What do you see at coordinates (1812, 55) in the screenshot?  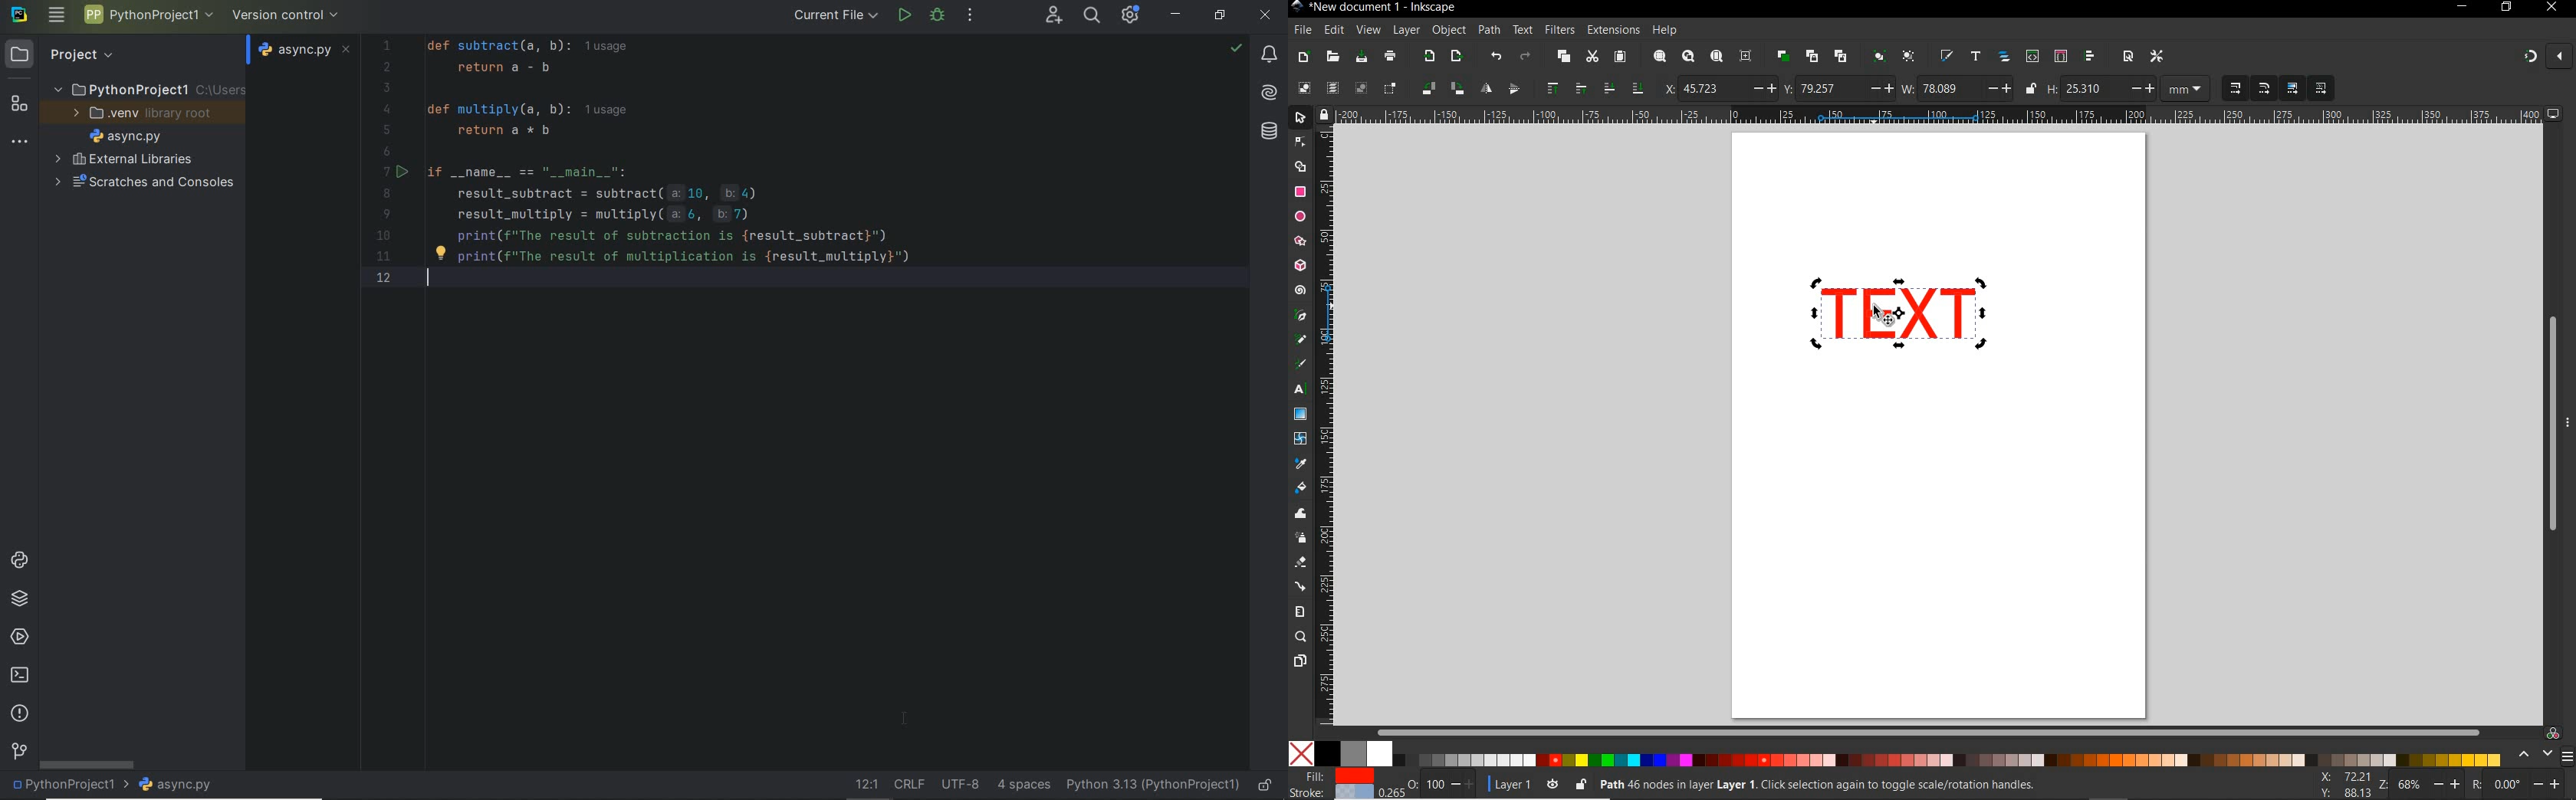 I see `CREATE CLONE` at bounding box center [1812, 55].